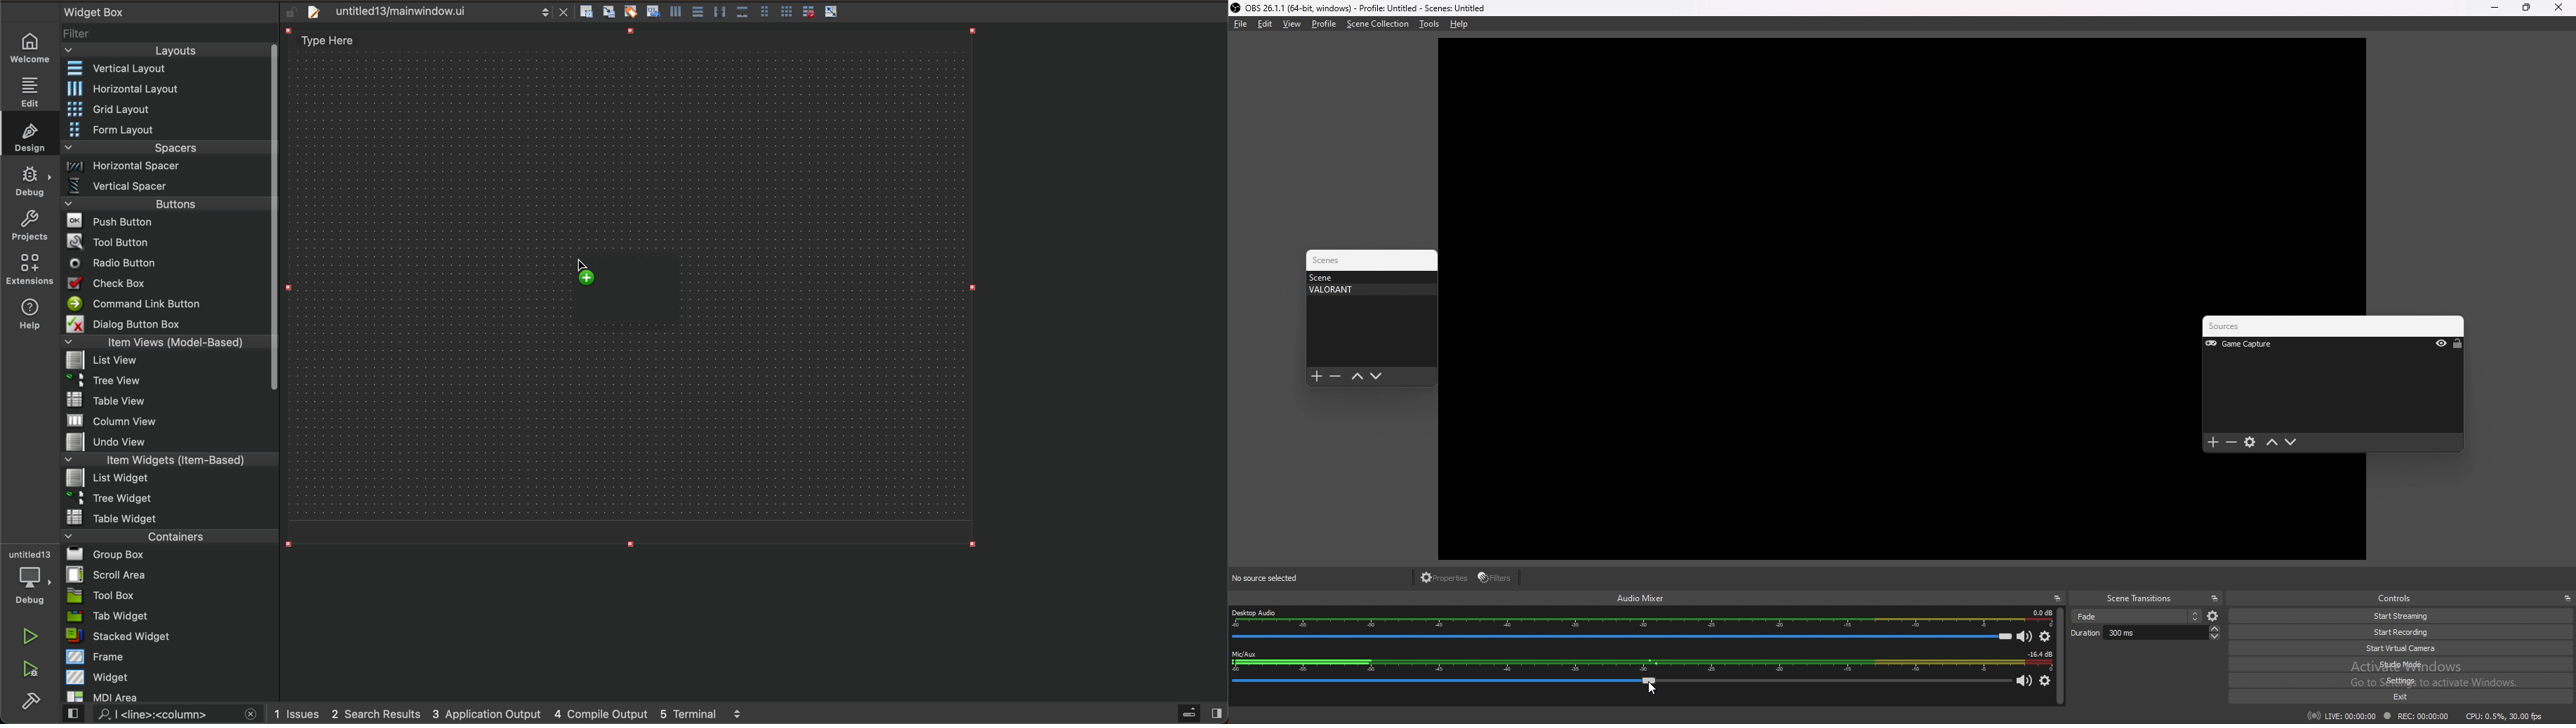 Image resolution: width=2576 pixels, height=728 pixels. Describe the element at coordinates (1622, 684) in the screenshot. I see `mic/aux bar` at that location.